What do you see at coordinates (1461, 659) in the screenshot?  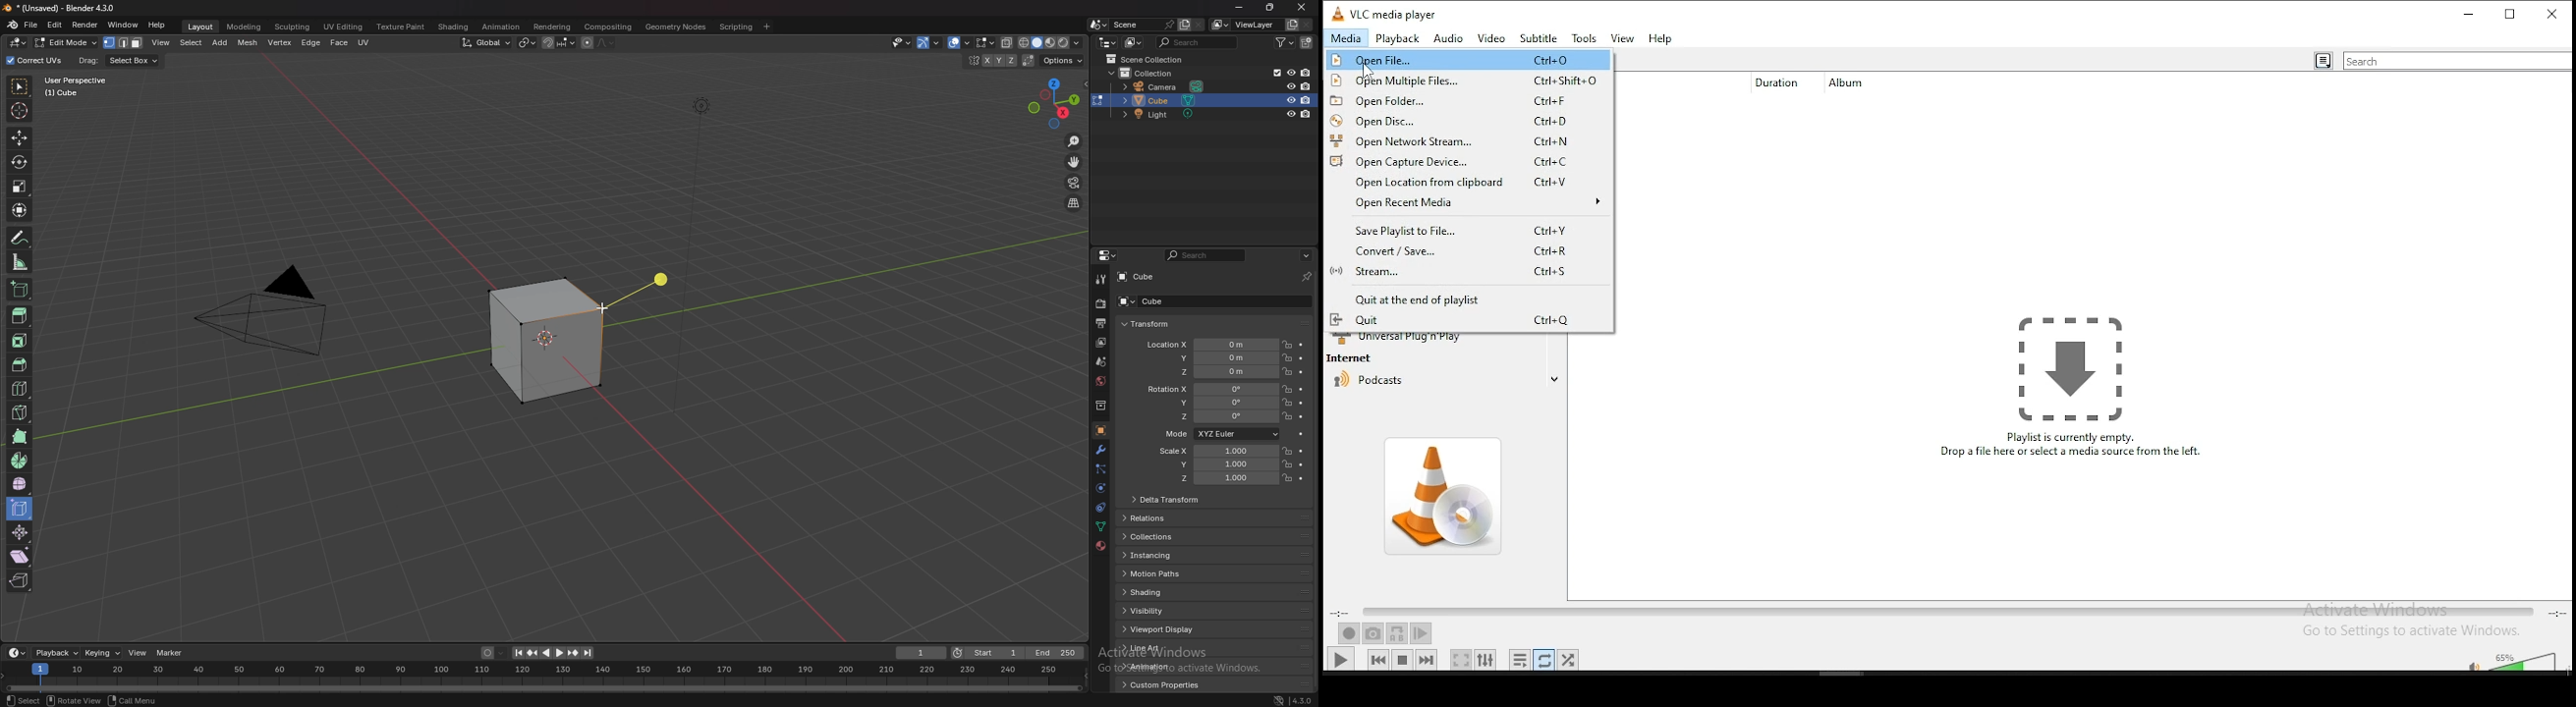 I see `toggle video in fullscreen` at bounding box center [1461, 659].